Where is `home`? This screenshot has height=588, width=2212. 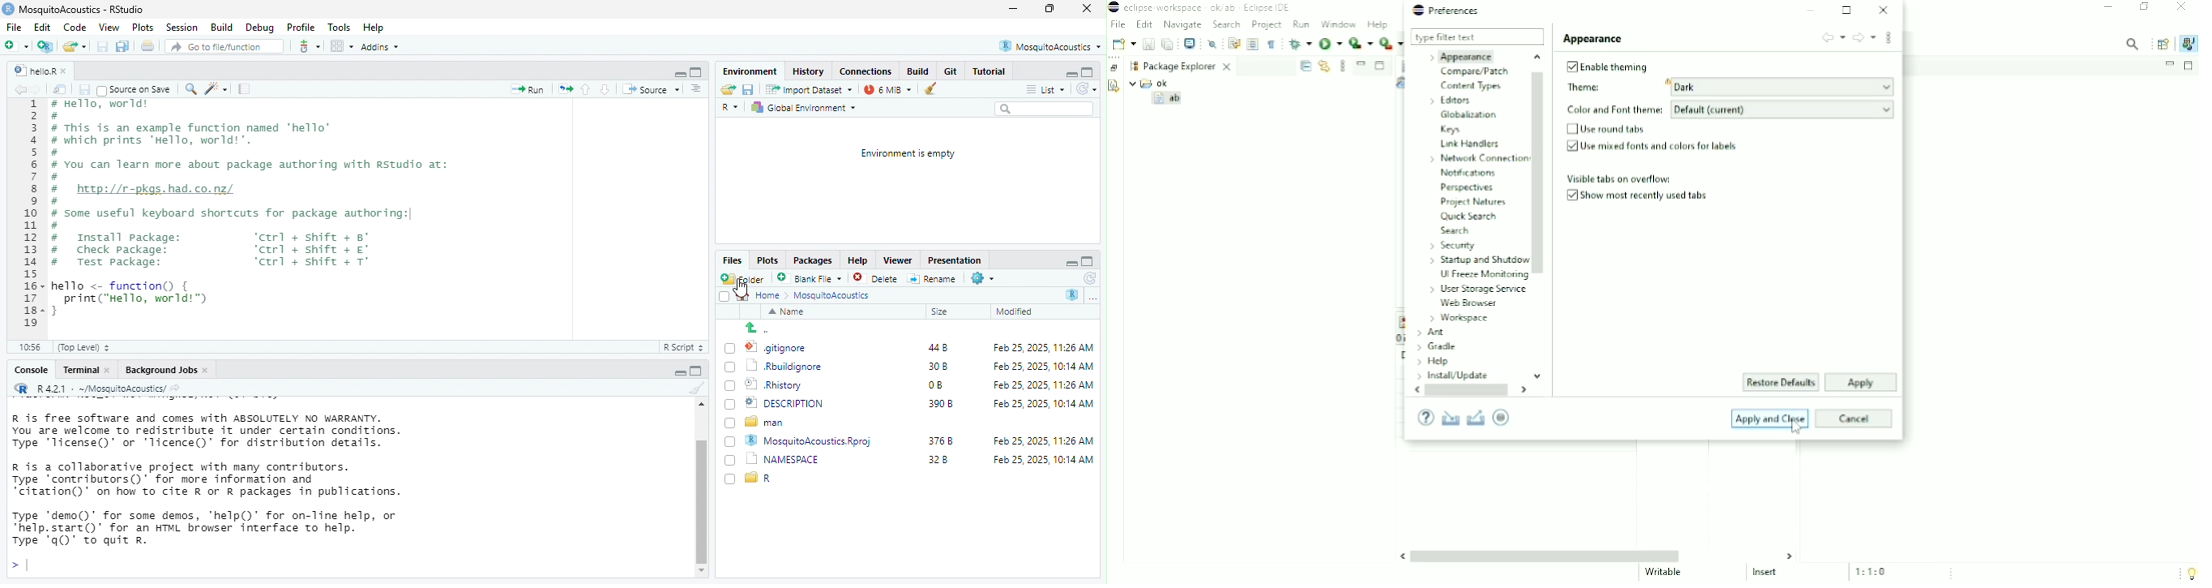
home is located at coordinates (772, 296).